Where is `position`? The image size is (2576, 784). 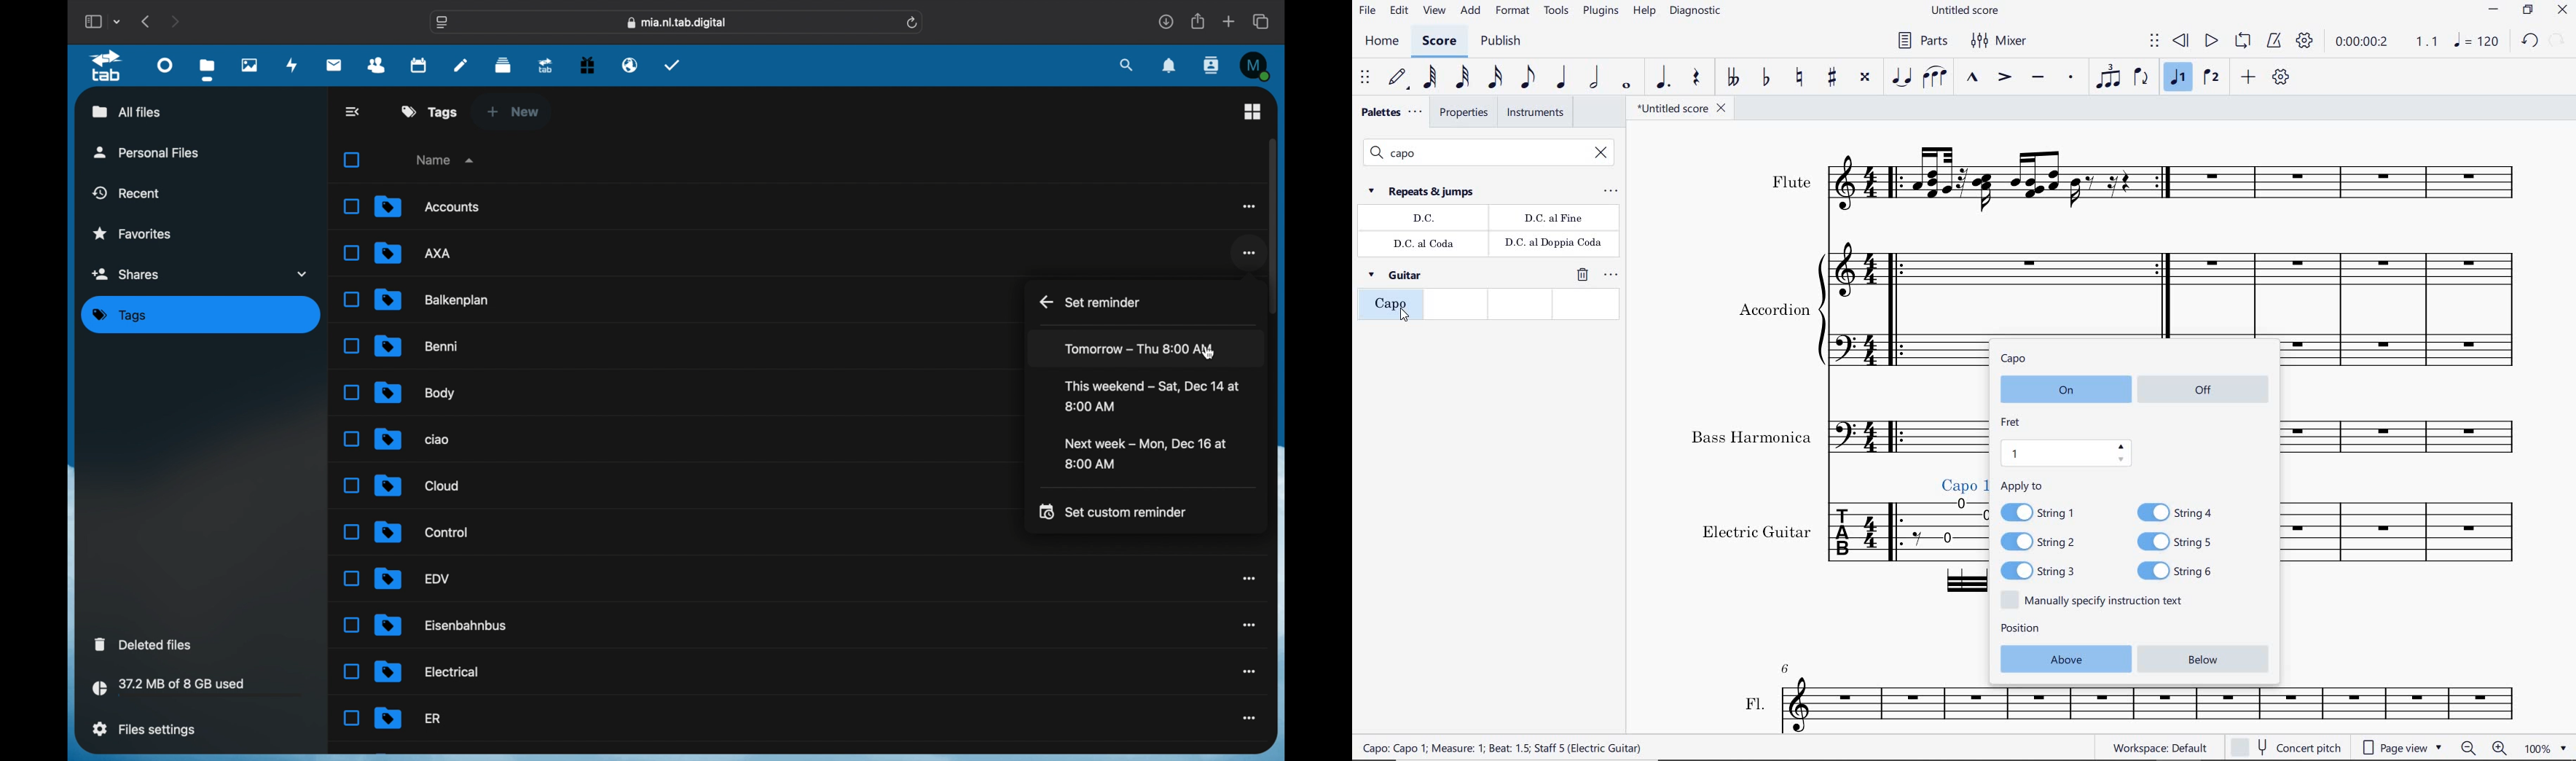
position is located at coordinates (2021, 630).